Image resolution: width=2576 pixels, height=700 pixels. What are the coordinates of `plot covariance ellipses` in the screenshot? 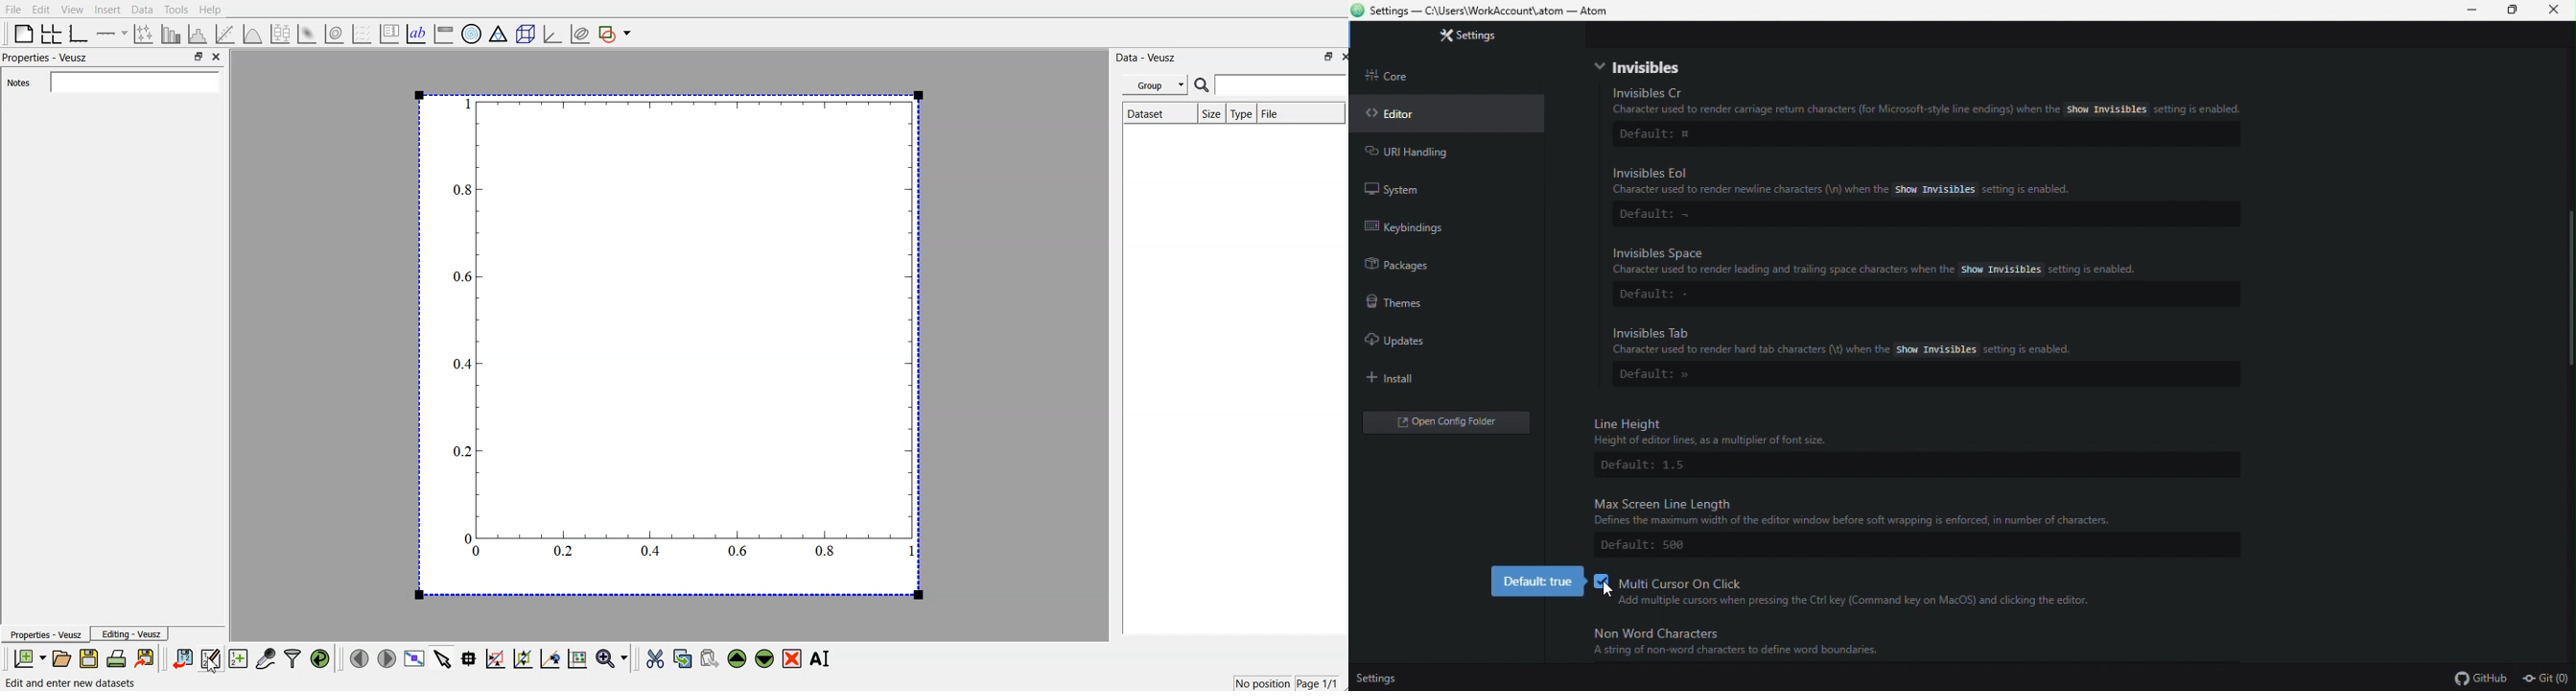 It's located at (579, 32).